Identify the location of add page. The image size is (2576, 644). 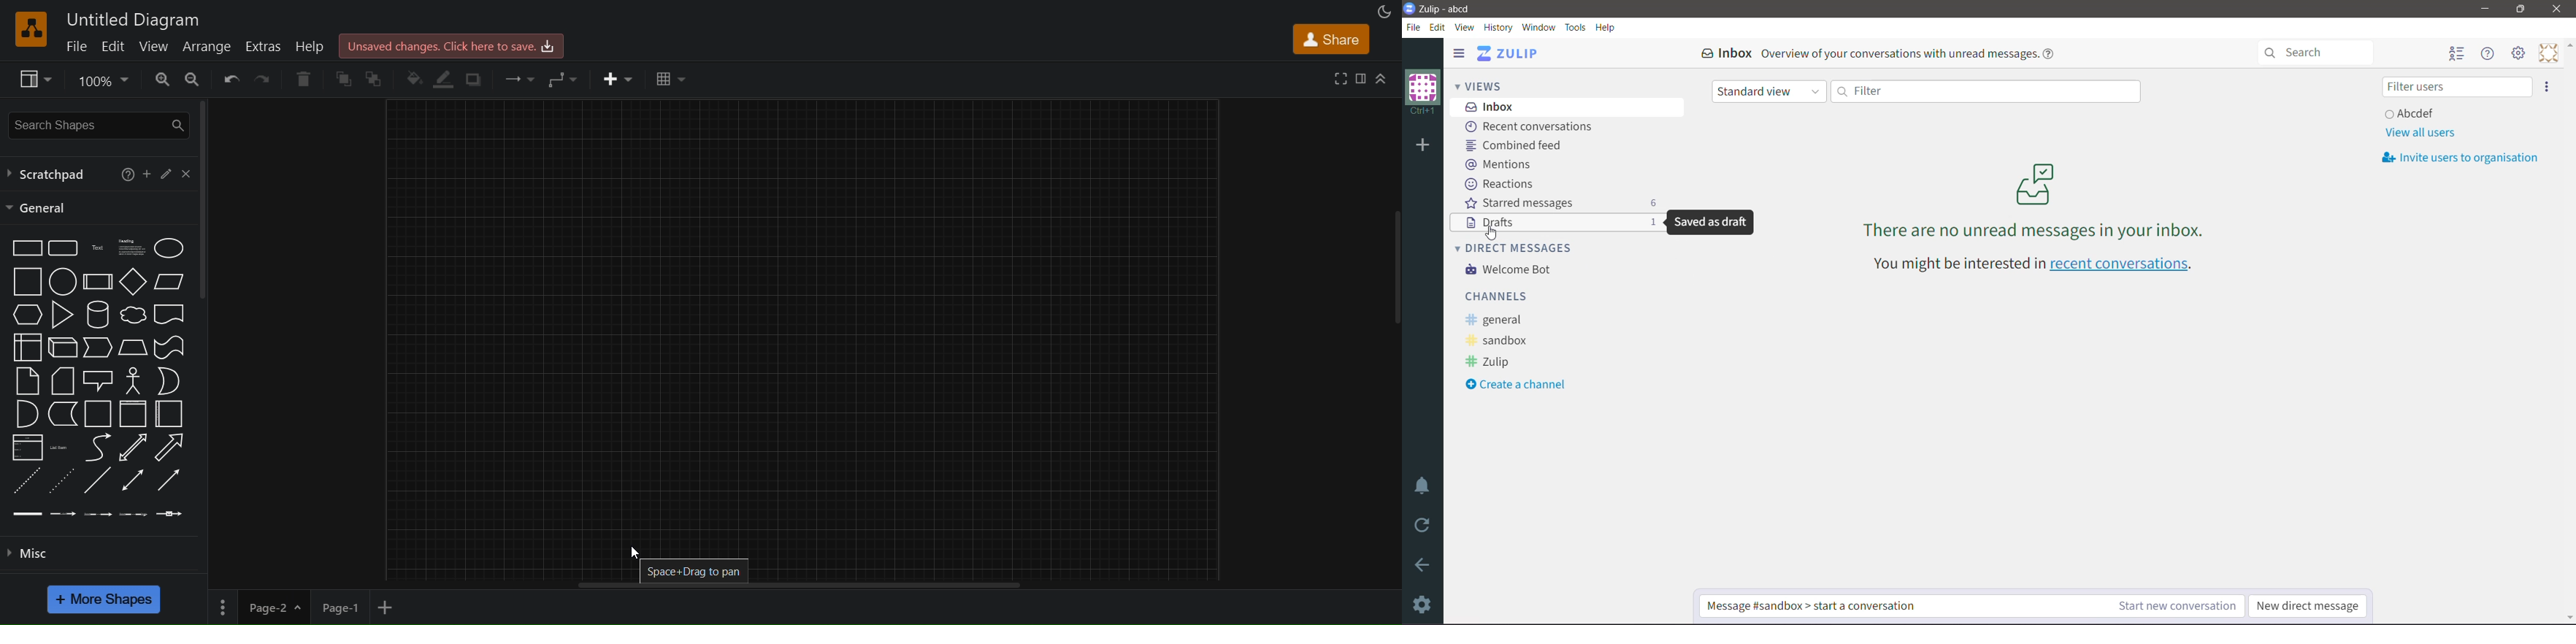
(387, 608).